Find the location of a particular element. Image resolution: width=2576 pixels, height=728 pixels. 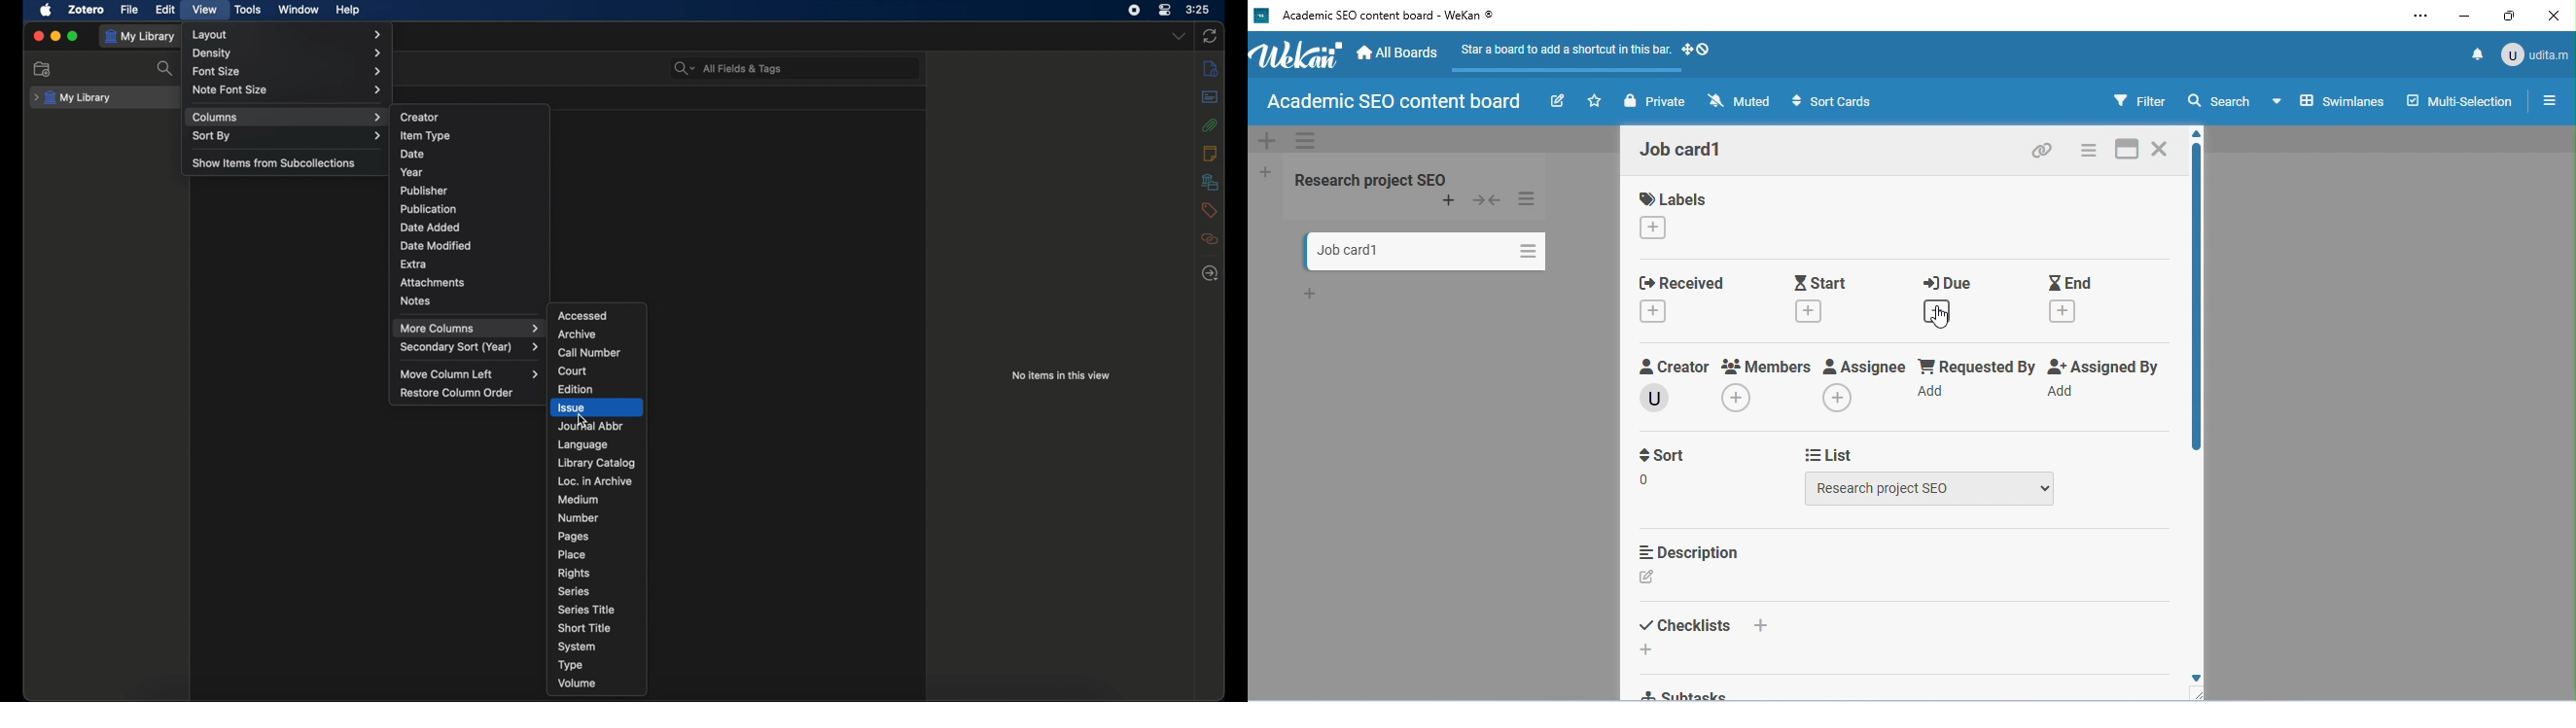

short title is located at coordinates (585, 628).